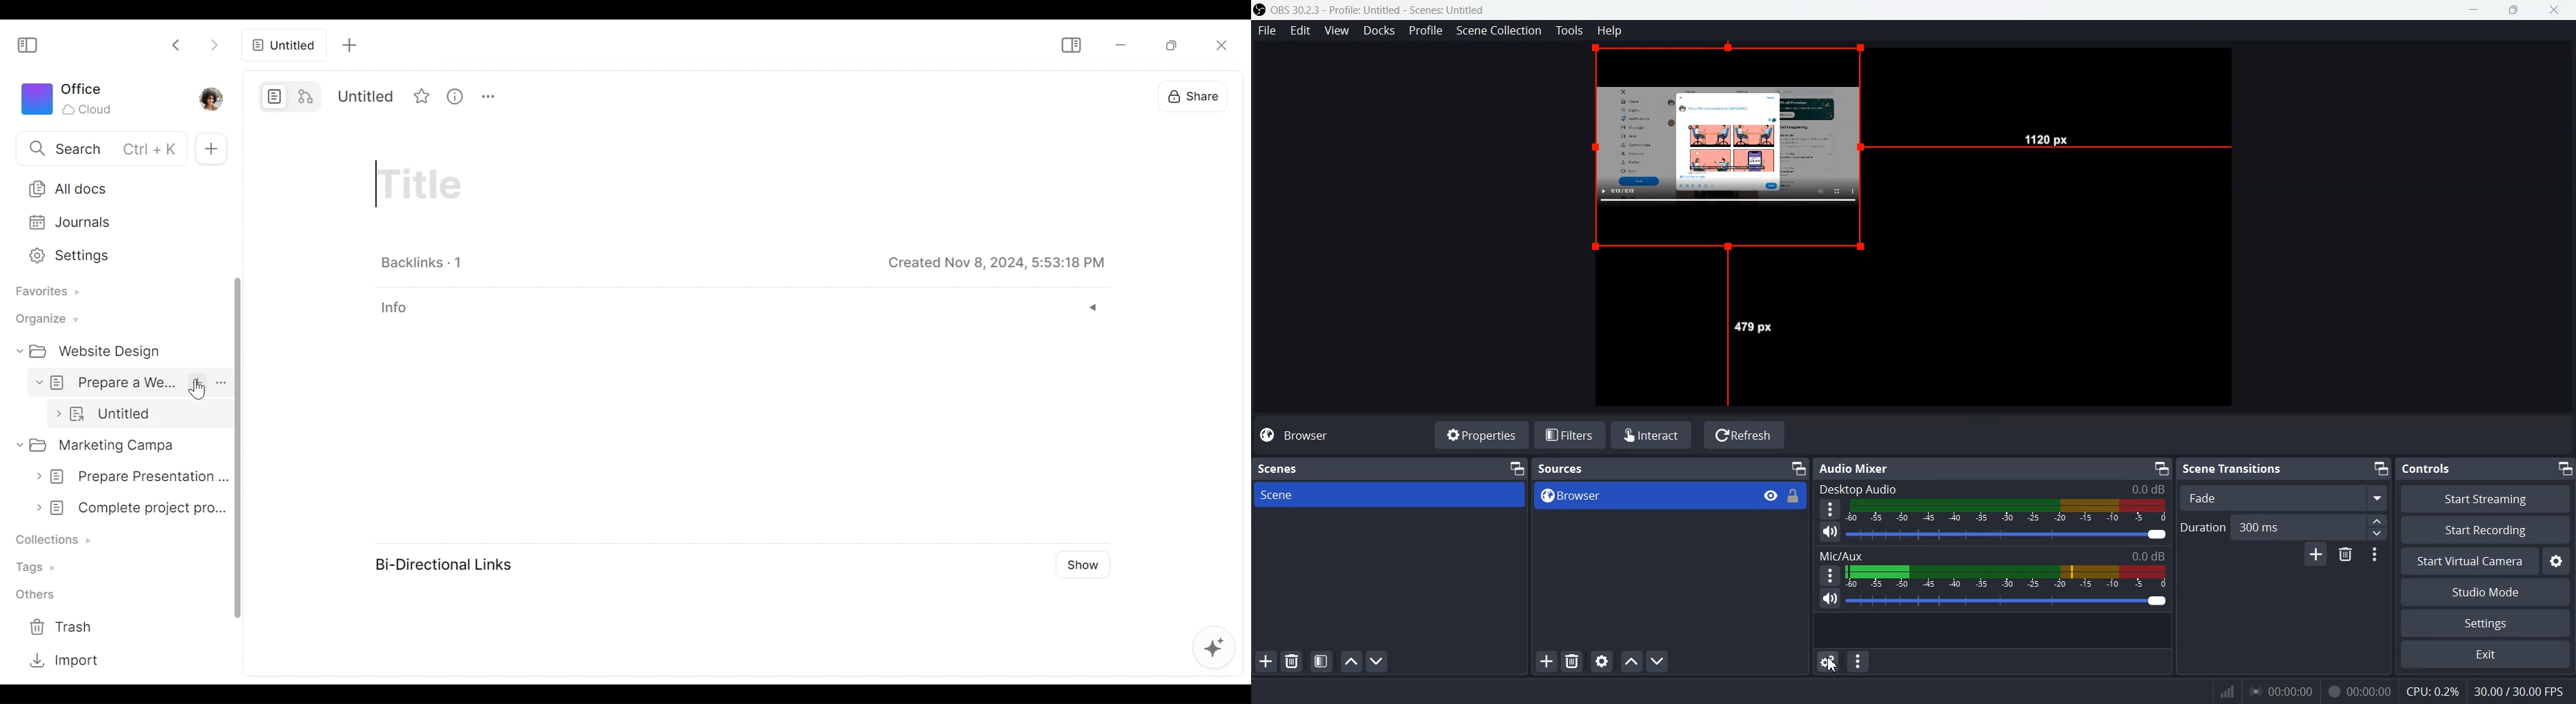 The image size is (2576, 728). I want to click on Show/Hide Sidebar, so click(1071, 44).